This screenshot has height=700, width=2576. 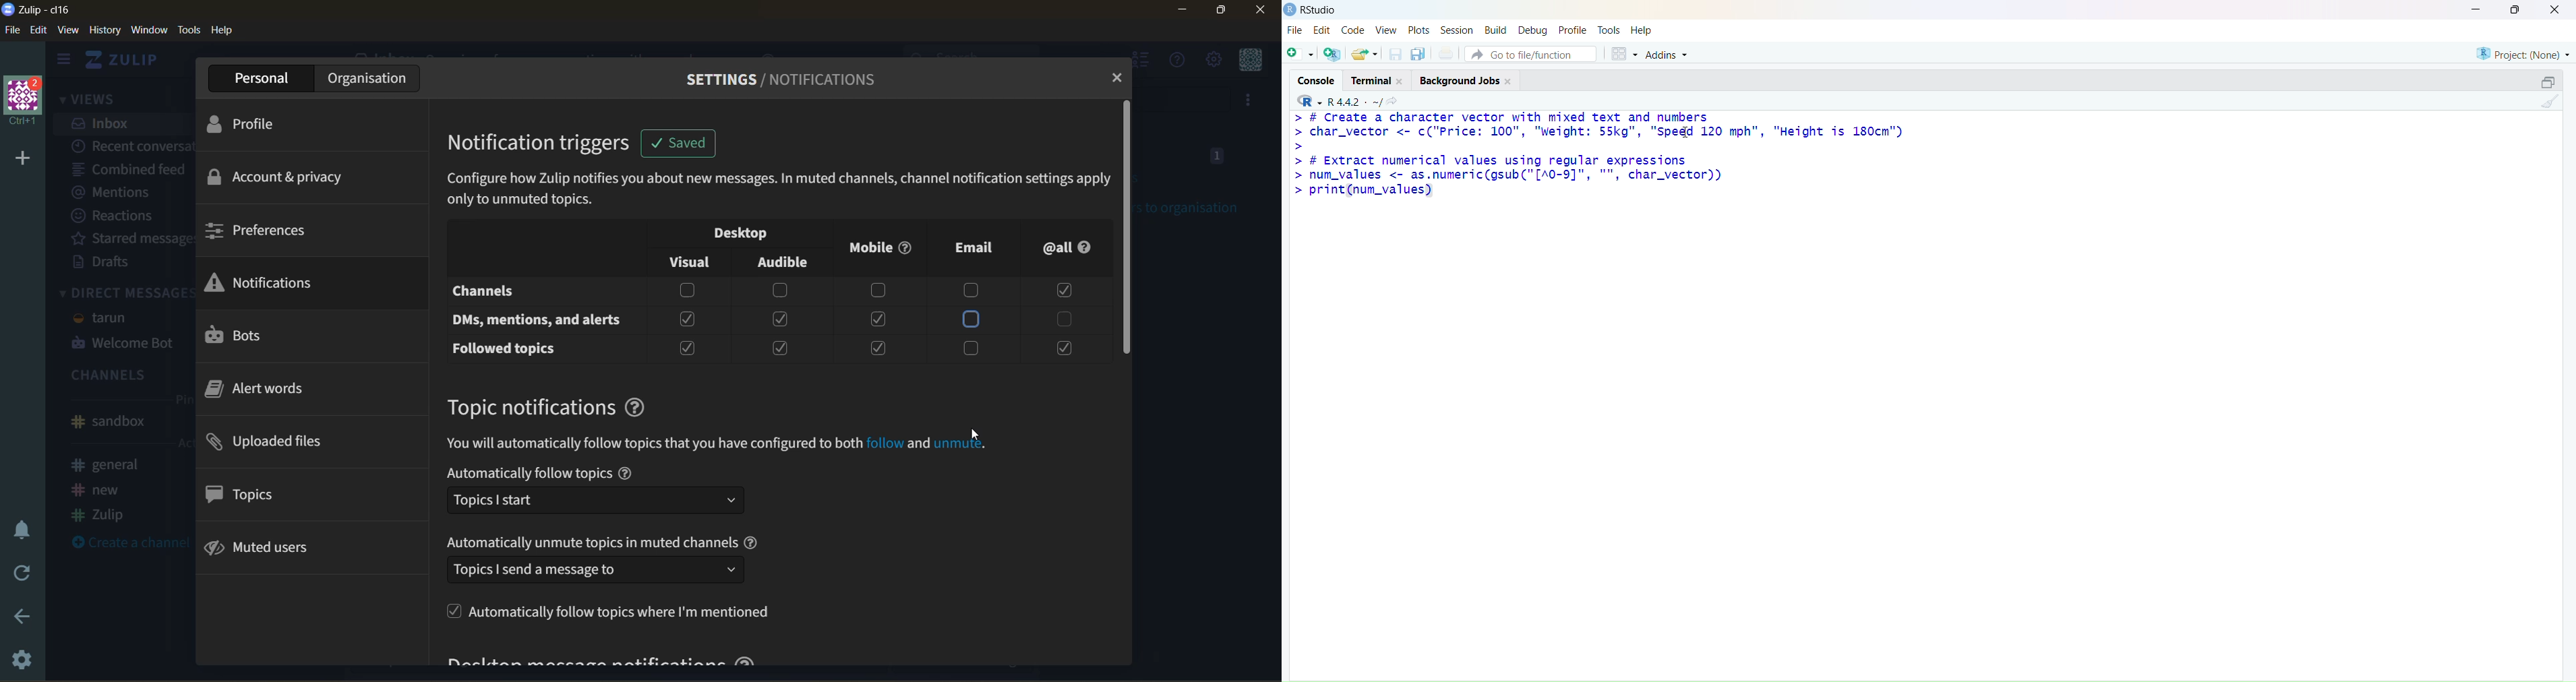 I want to click on tools, so click(x=1609, y=30).